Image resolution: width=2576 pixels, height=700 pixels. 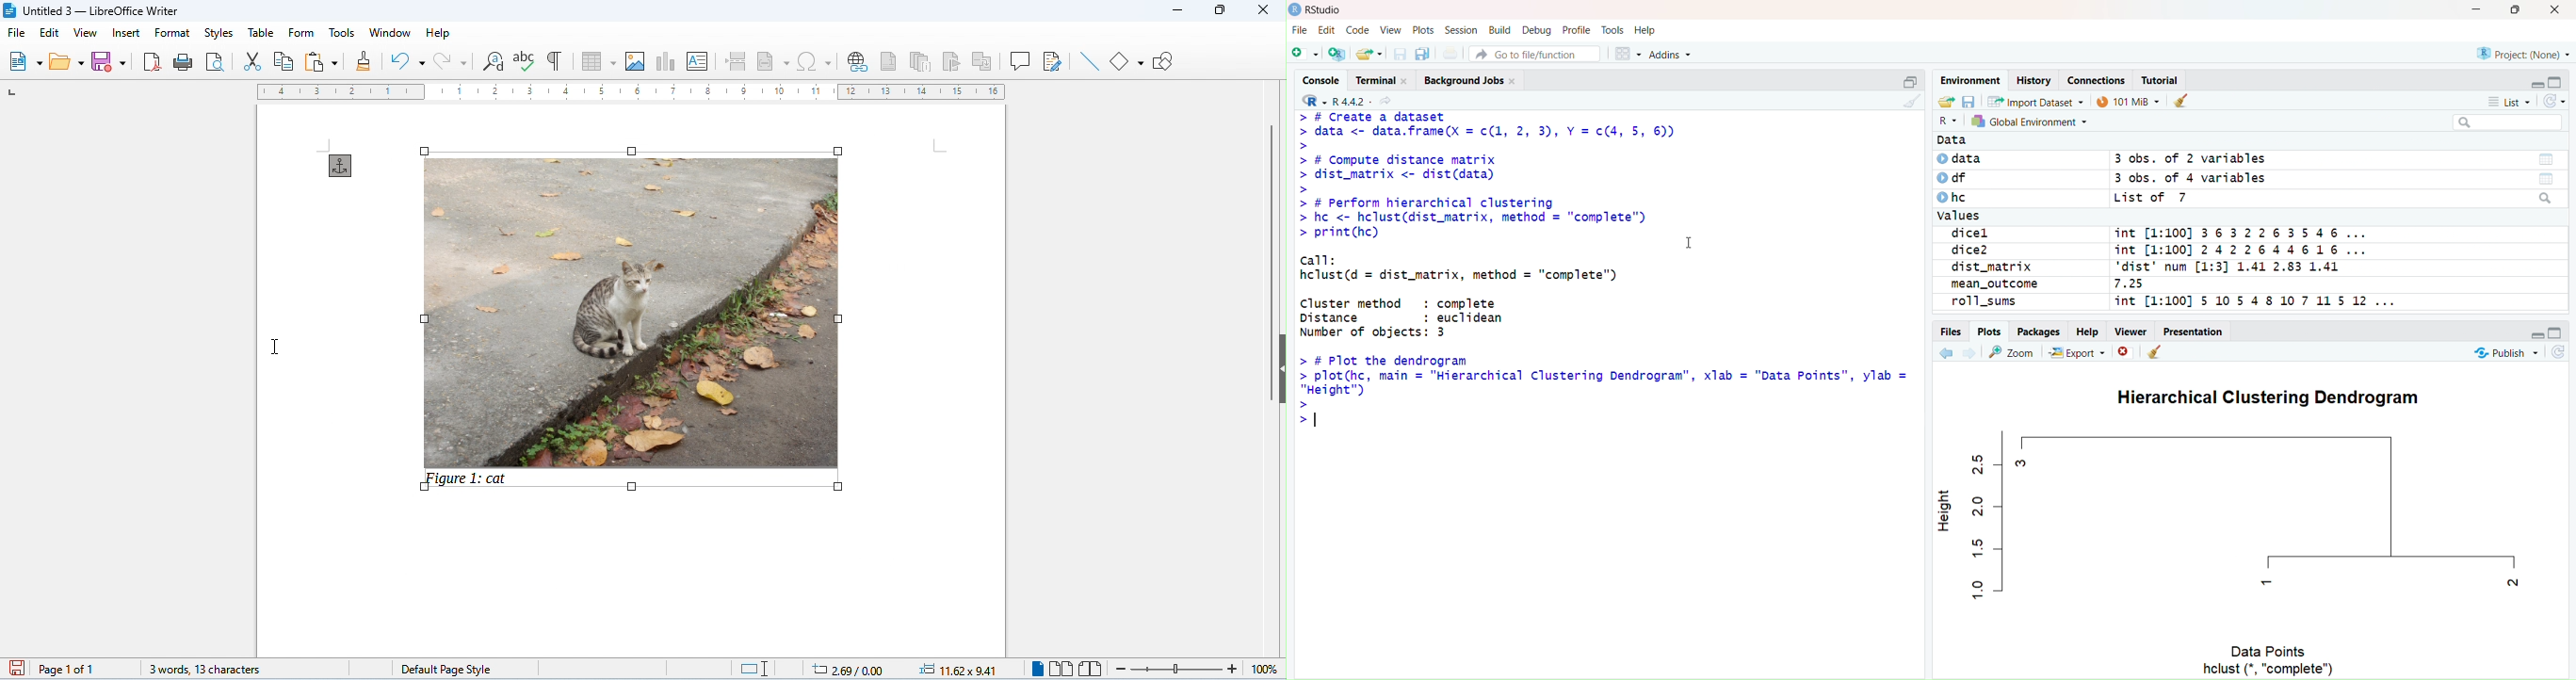 What do you see at coordinates (1269, 260) in the screenshot?
I see `vertical scroll bar` at bounding box center [1269, 260].